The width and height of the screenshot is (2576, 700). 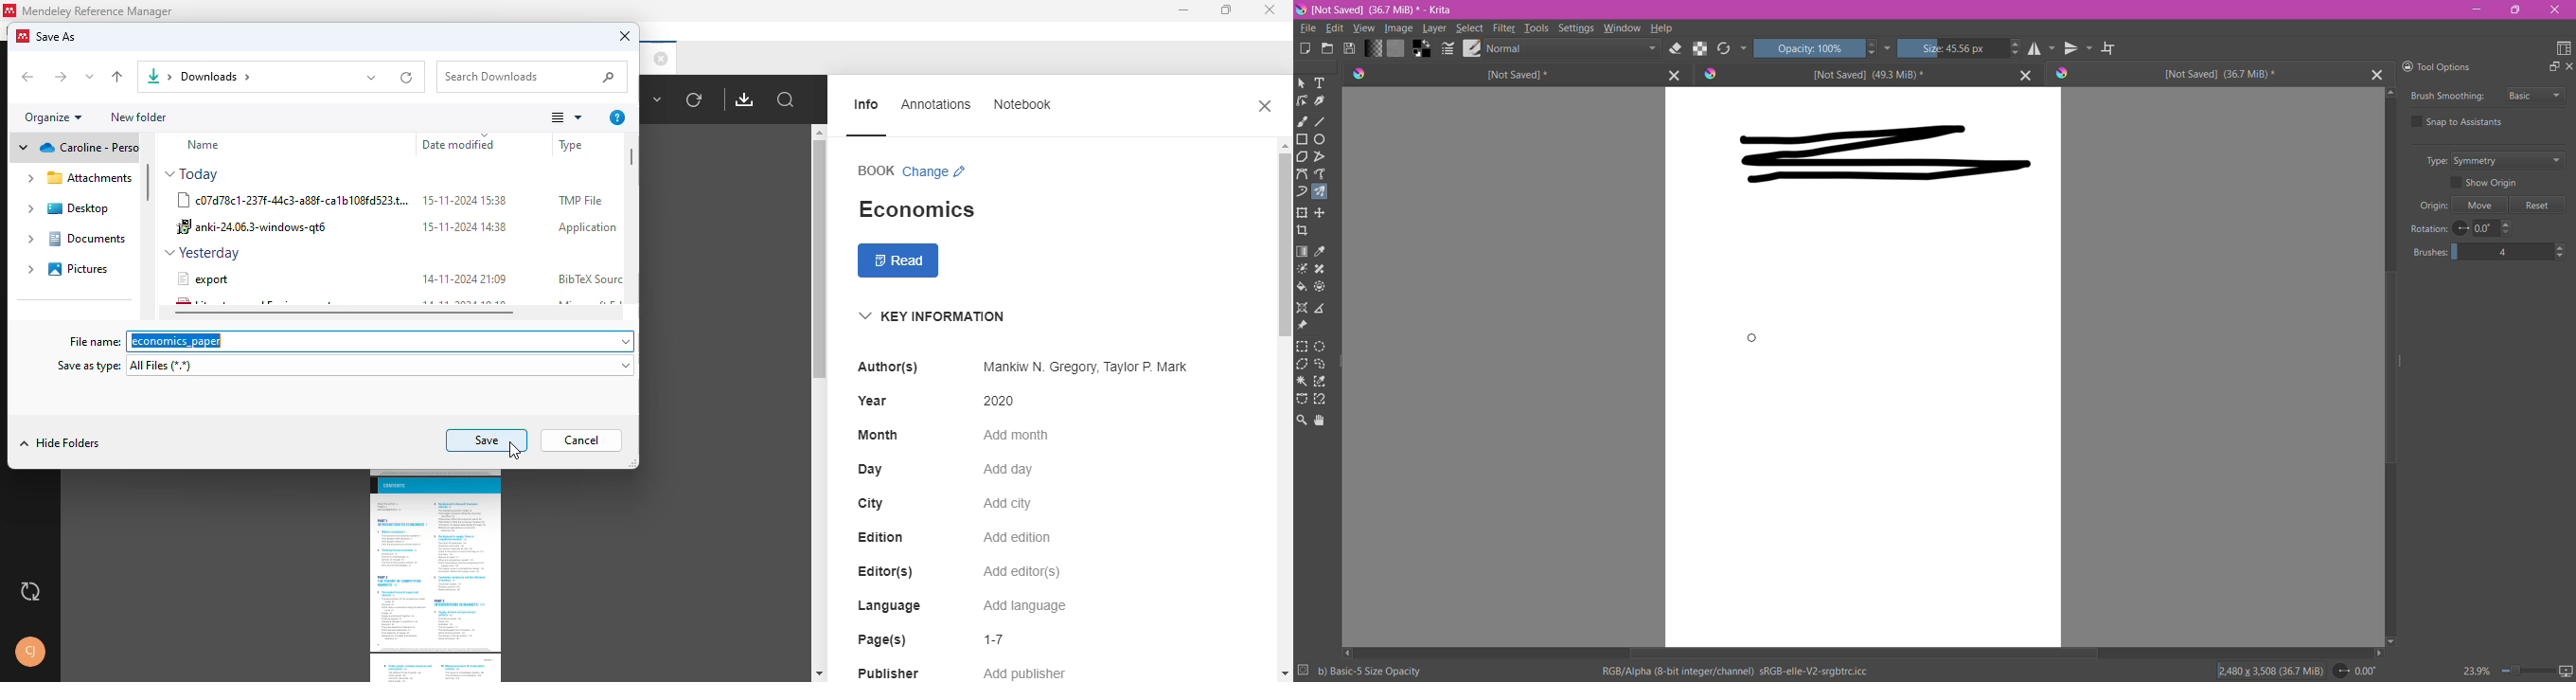 I want to click on up to "desktop", so click(x=116, y=77).